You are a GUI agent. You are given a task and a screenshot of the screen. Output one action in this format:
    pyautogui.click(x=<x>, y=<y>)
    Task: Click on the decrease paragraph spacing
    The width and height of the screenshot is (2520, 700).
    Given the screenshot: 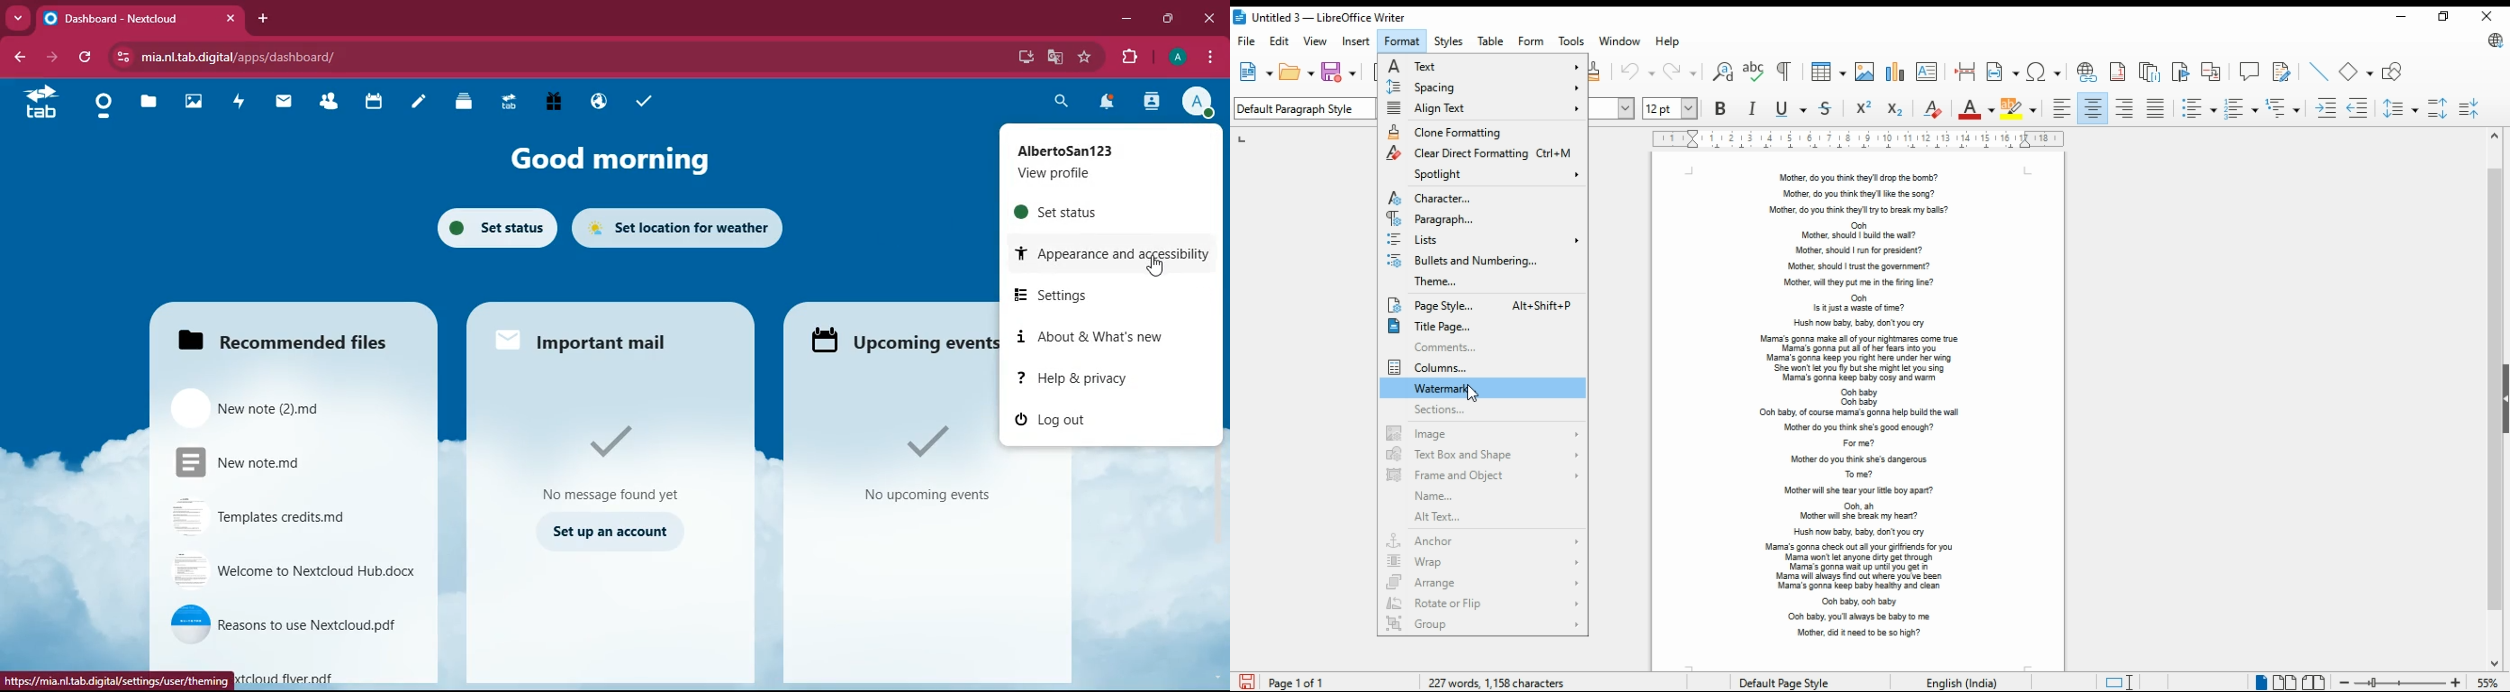 What is the action you would take?
    pyautogui.click(x=2474, y=108)
    